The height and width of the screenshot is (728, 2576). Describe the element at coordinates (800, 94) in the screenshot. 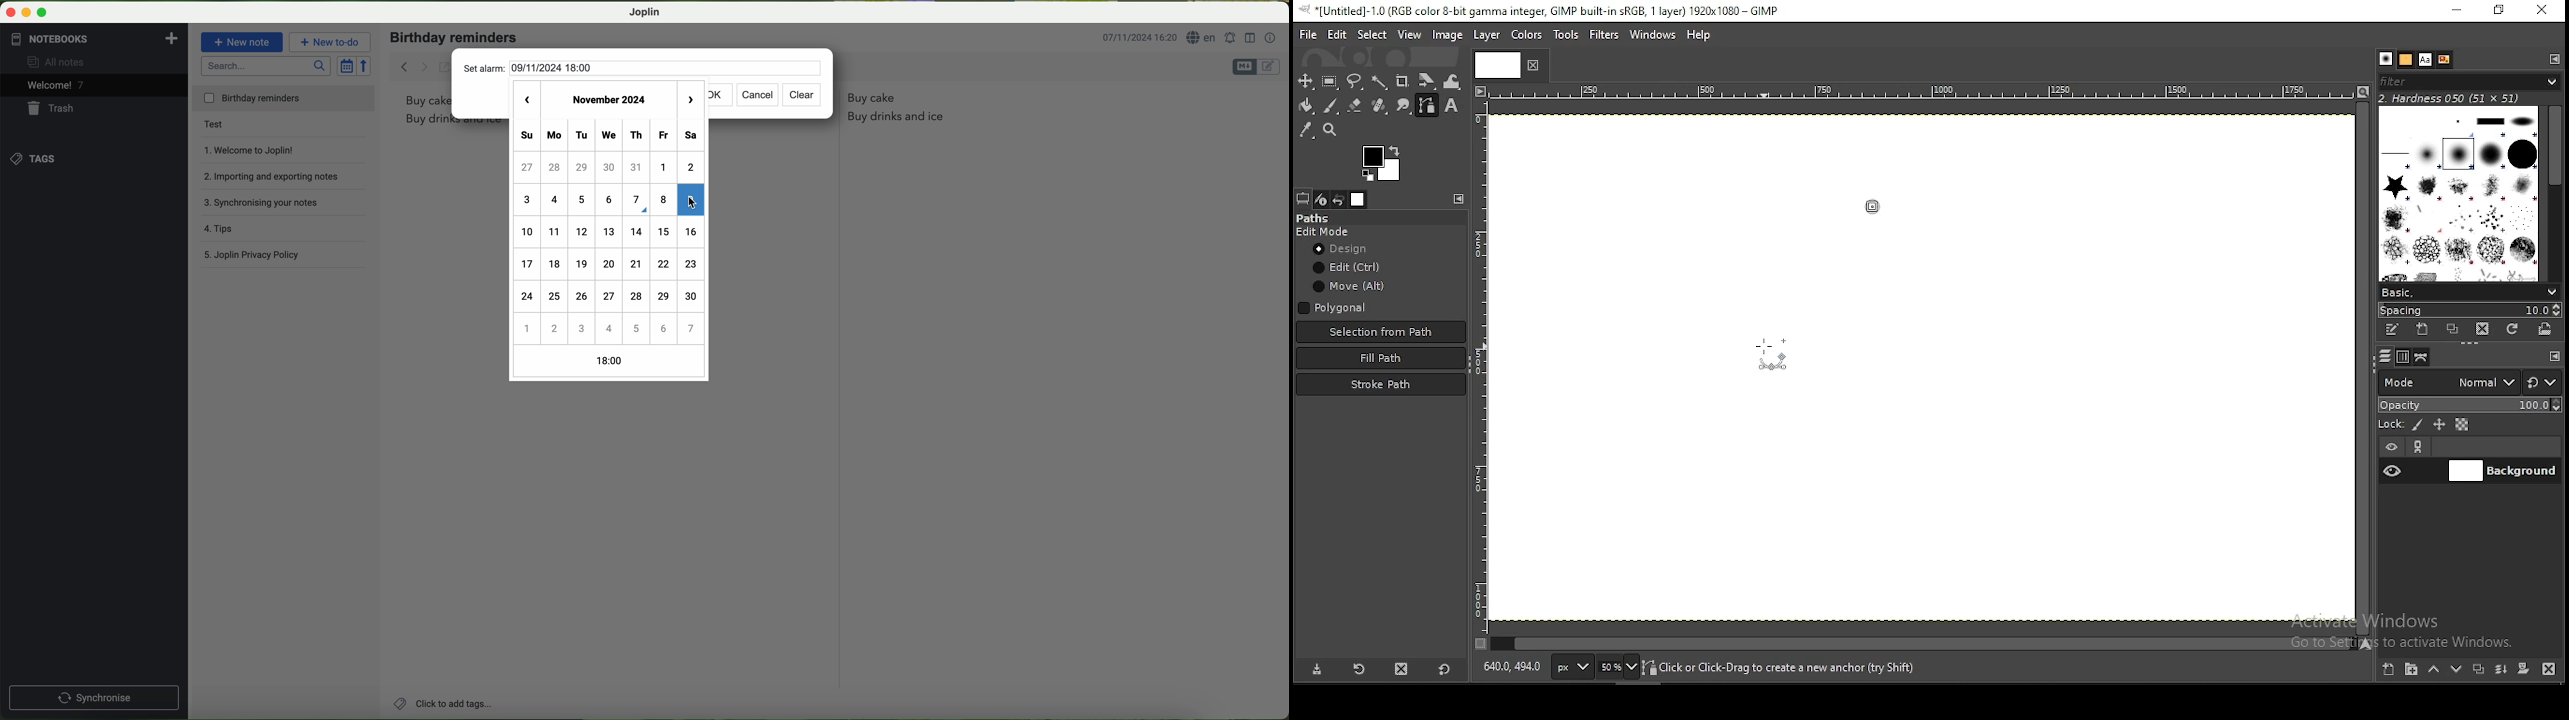

I see `clear` at that location.